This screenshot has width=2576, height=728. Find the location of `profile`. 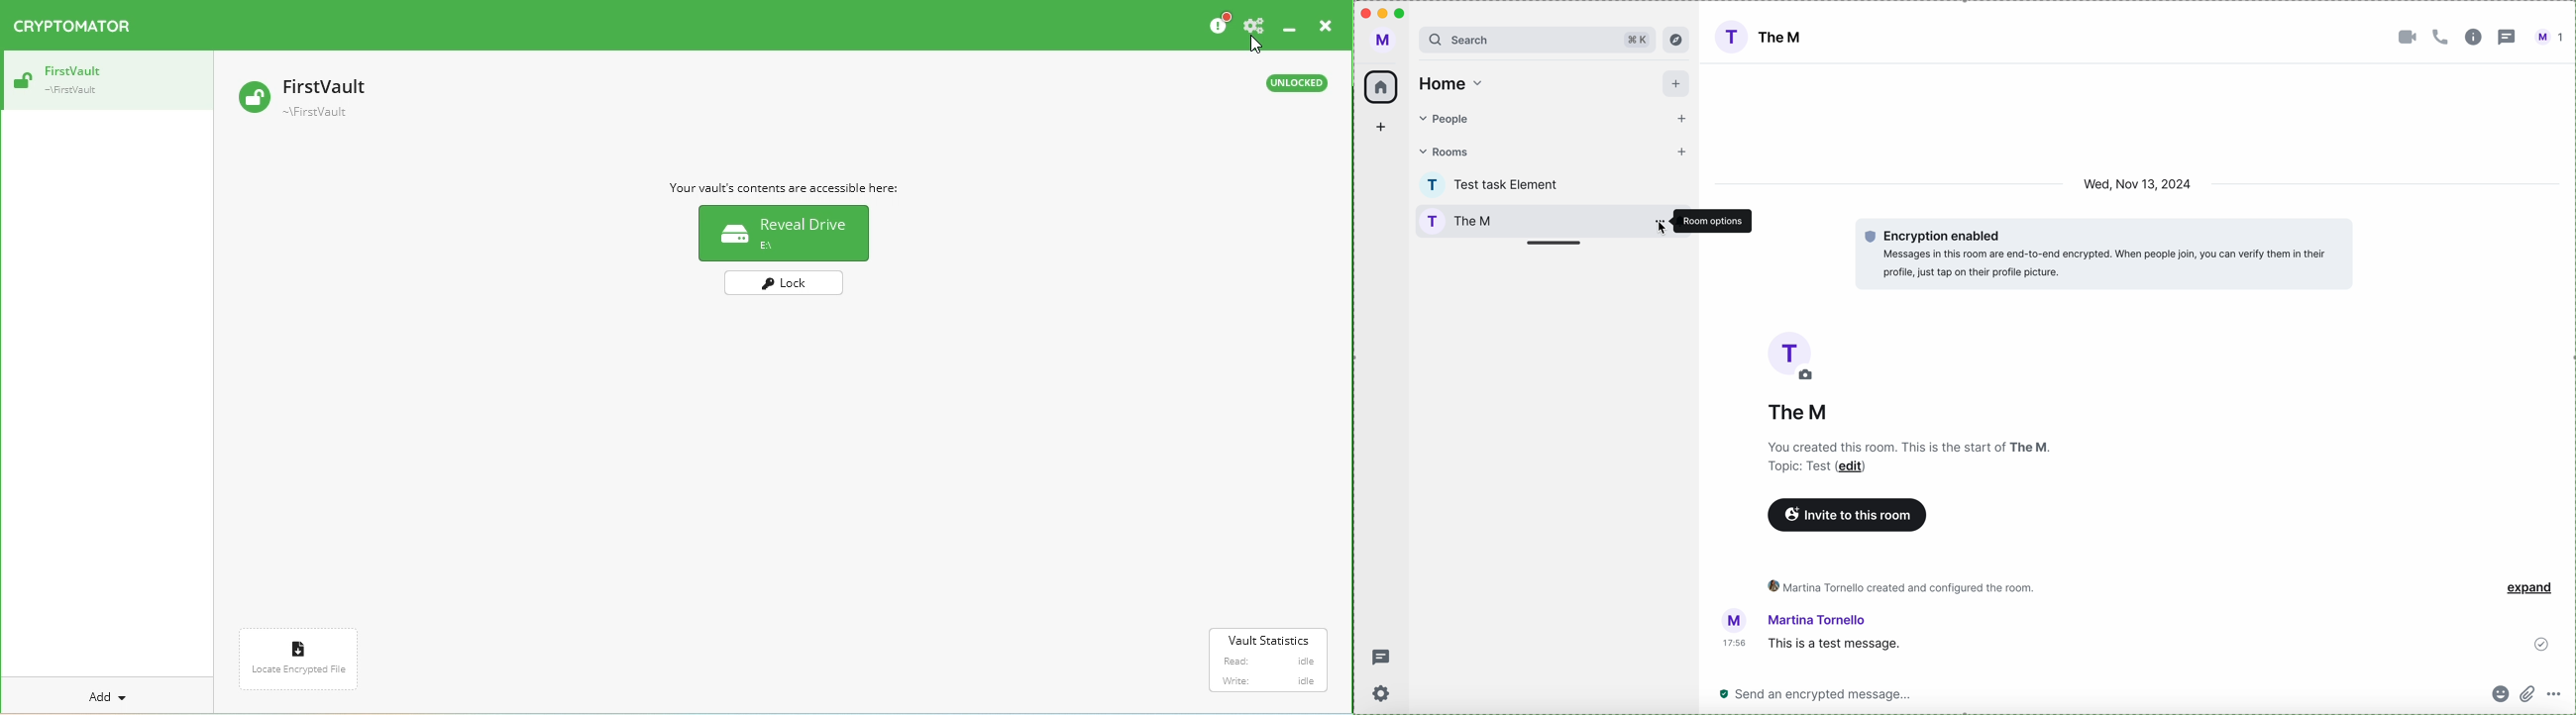

profile is located at coordinates (1433, 222).